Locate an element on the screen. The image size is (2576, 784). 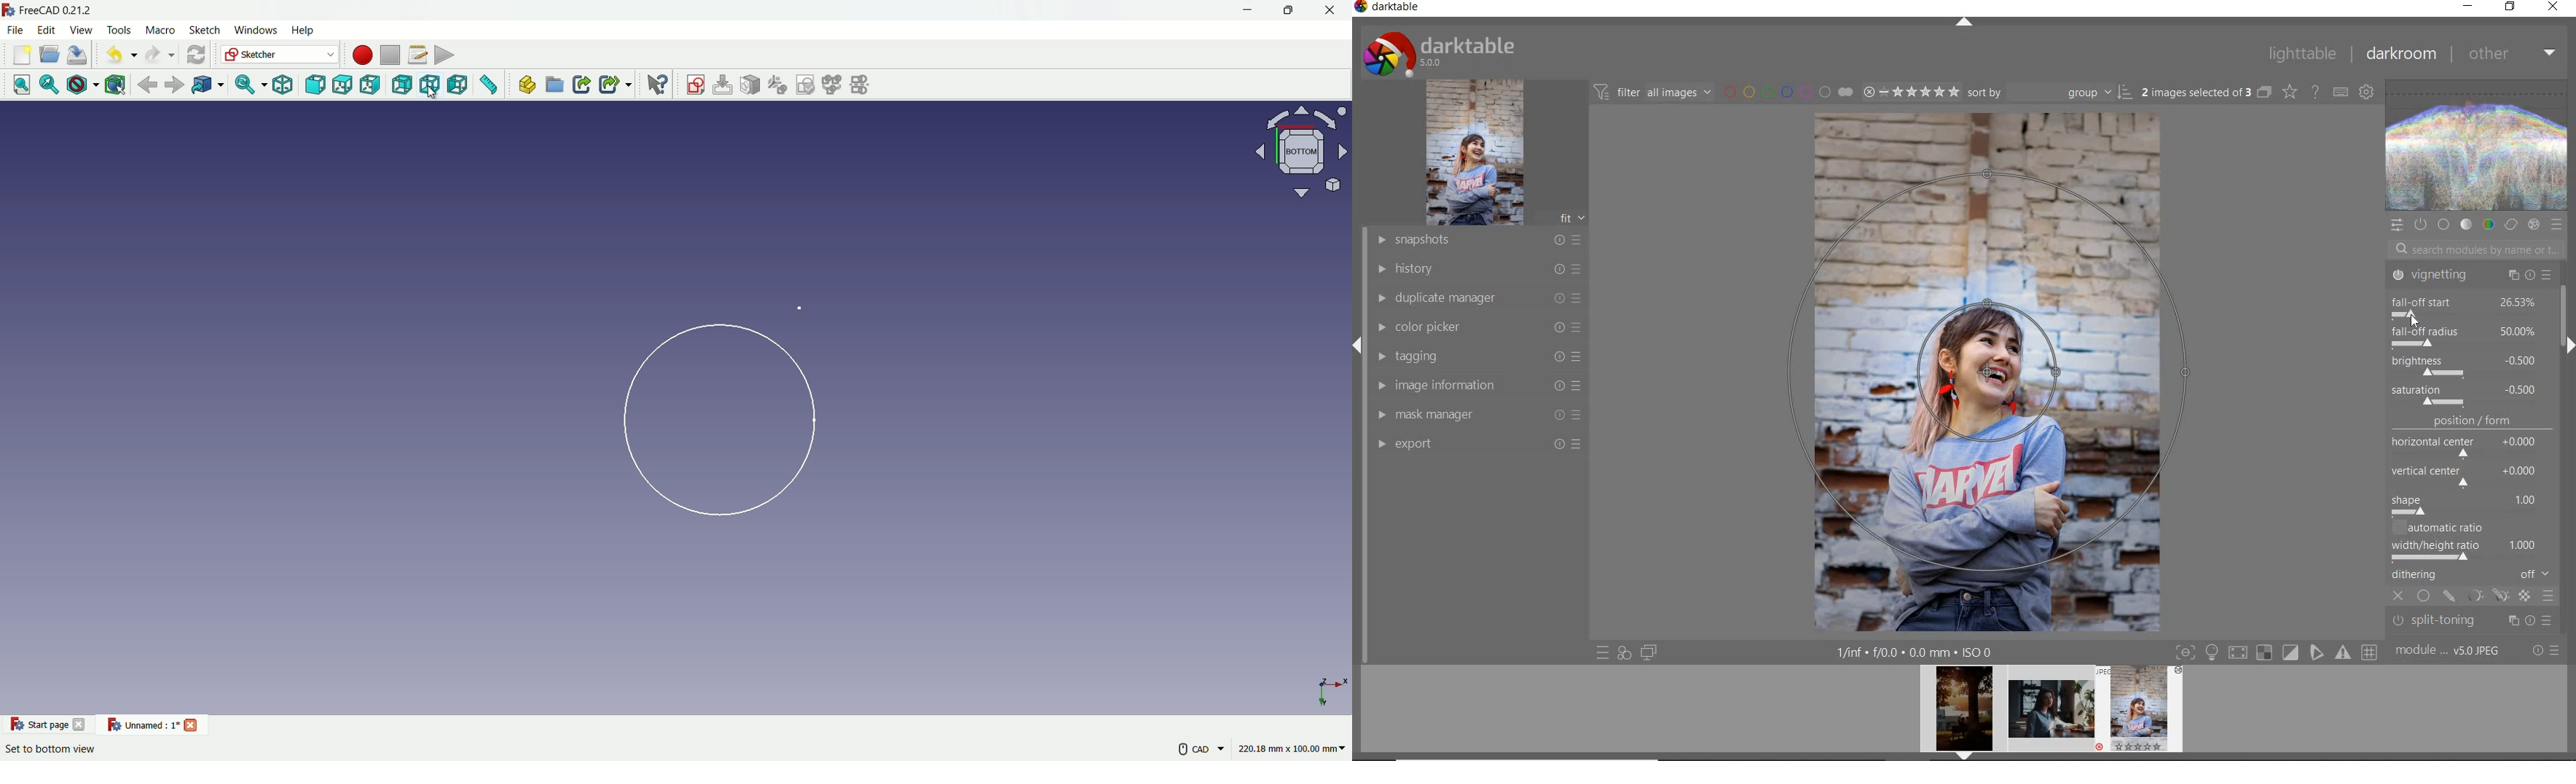
module order is located at coordinates (2449, 651).